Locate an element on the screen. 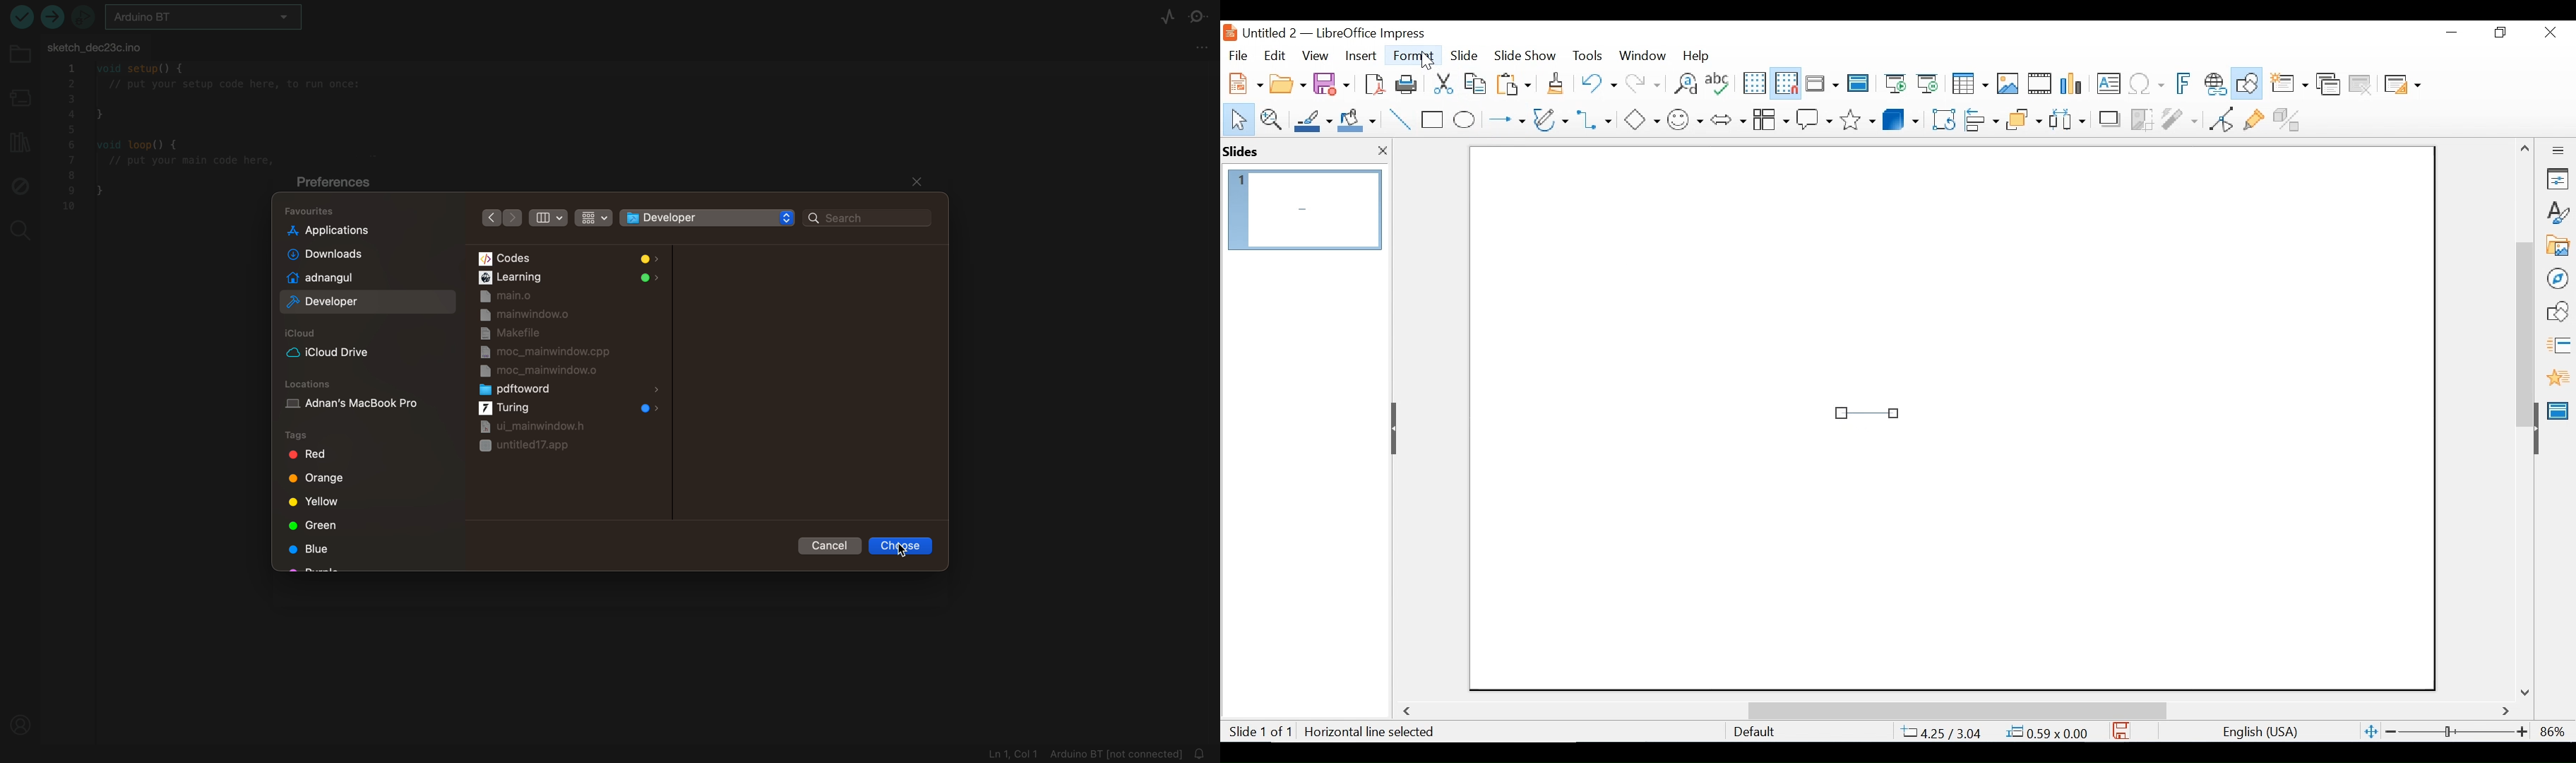 Image resolution: width=2576 pixels, height=784 pixels. Zoom & Pan is located at coordinates (1270, 118).